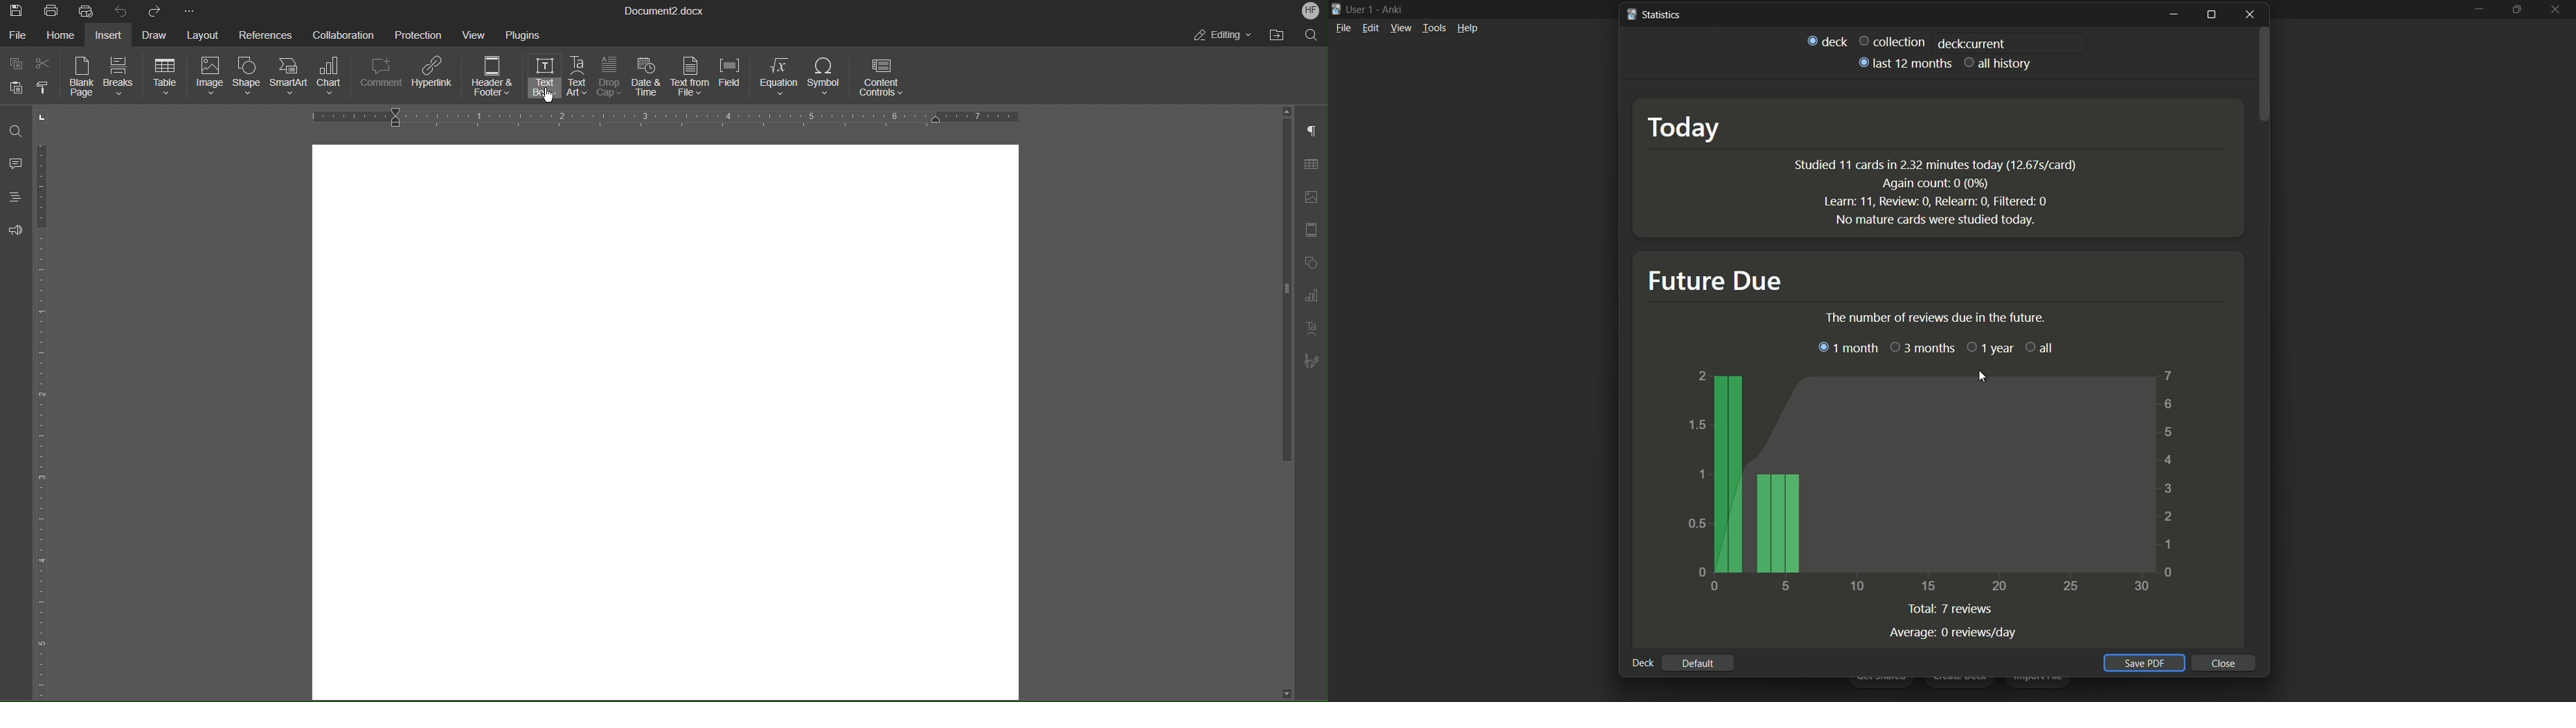 This screenshot has width=2576, height=728. Describe the element at coordinates (17, 132) in the screenshot. I see `Find` at that location.